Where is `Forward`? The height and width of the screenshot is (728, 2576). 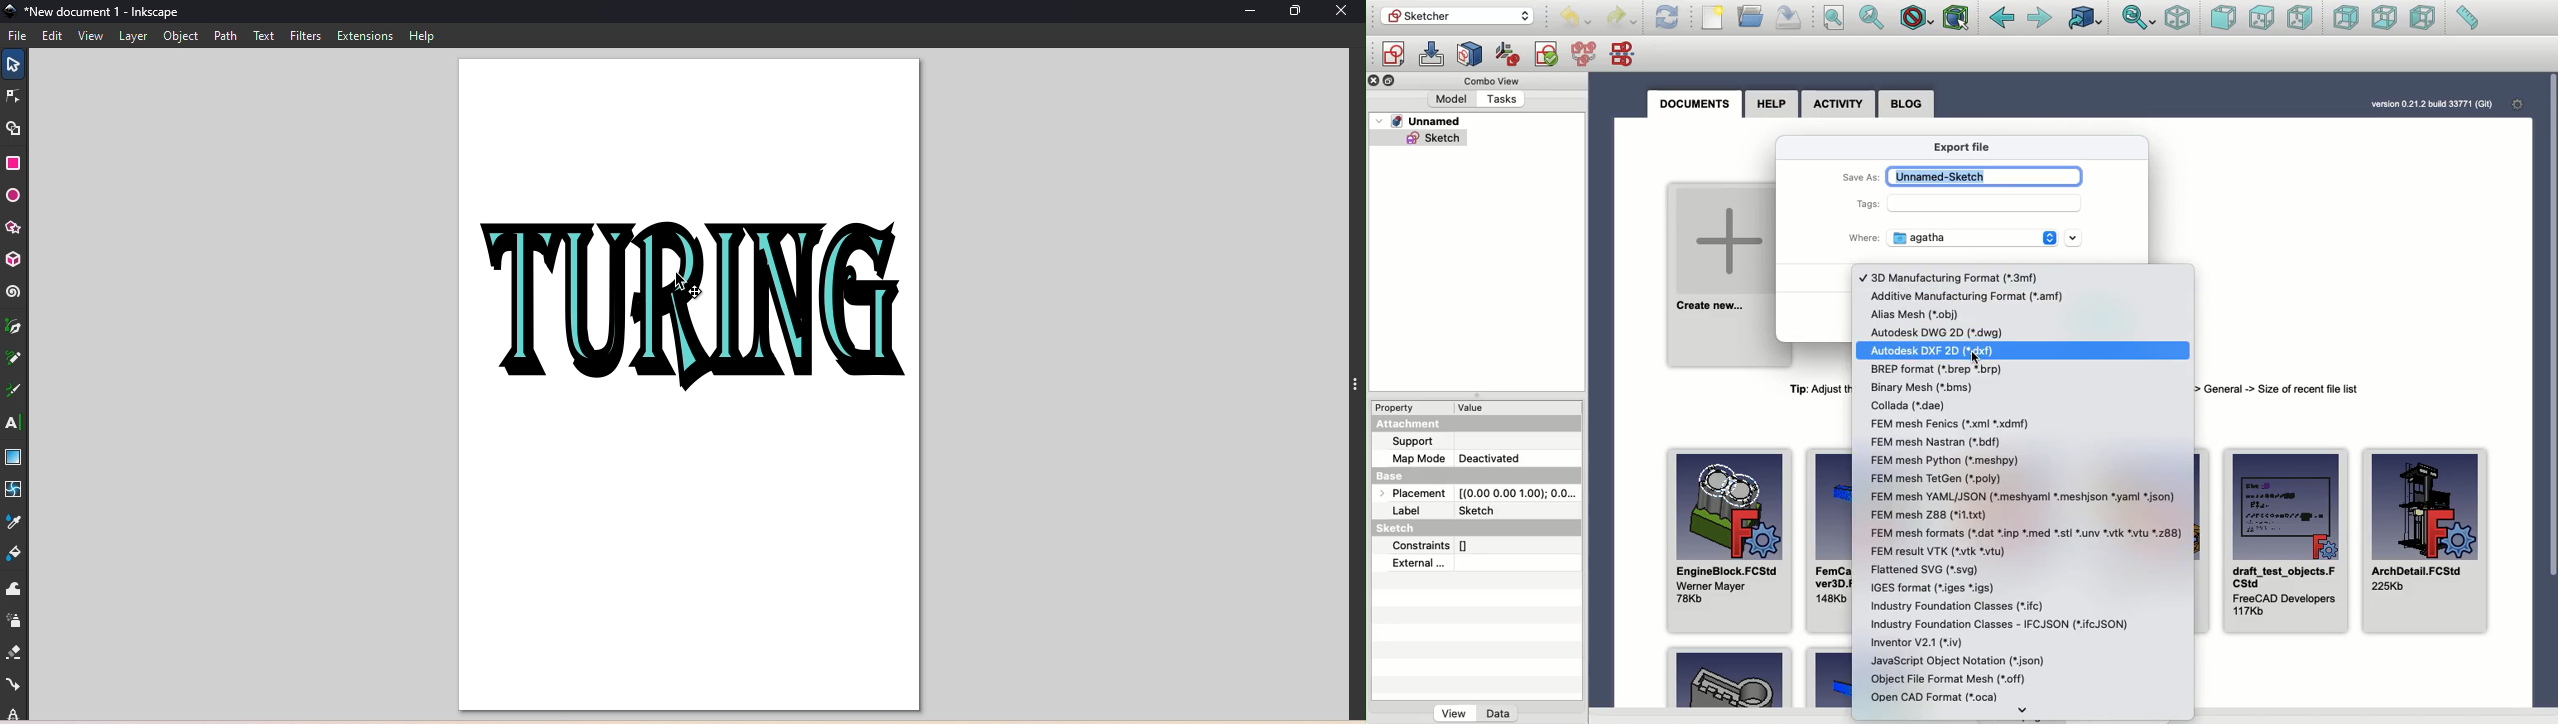 Forward is located at coordinates (2043, 21).